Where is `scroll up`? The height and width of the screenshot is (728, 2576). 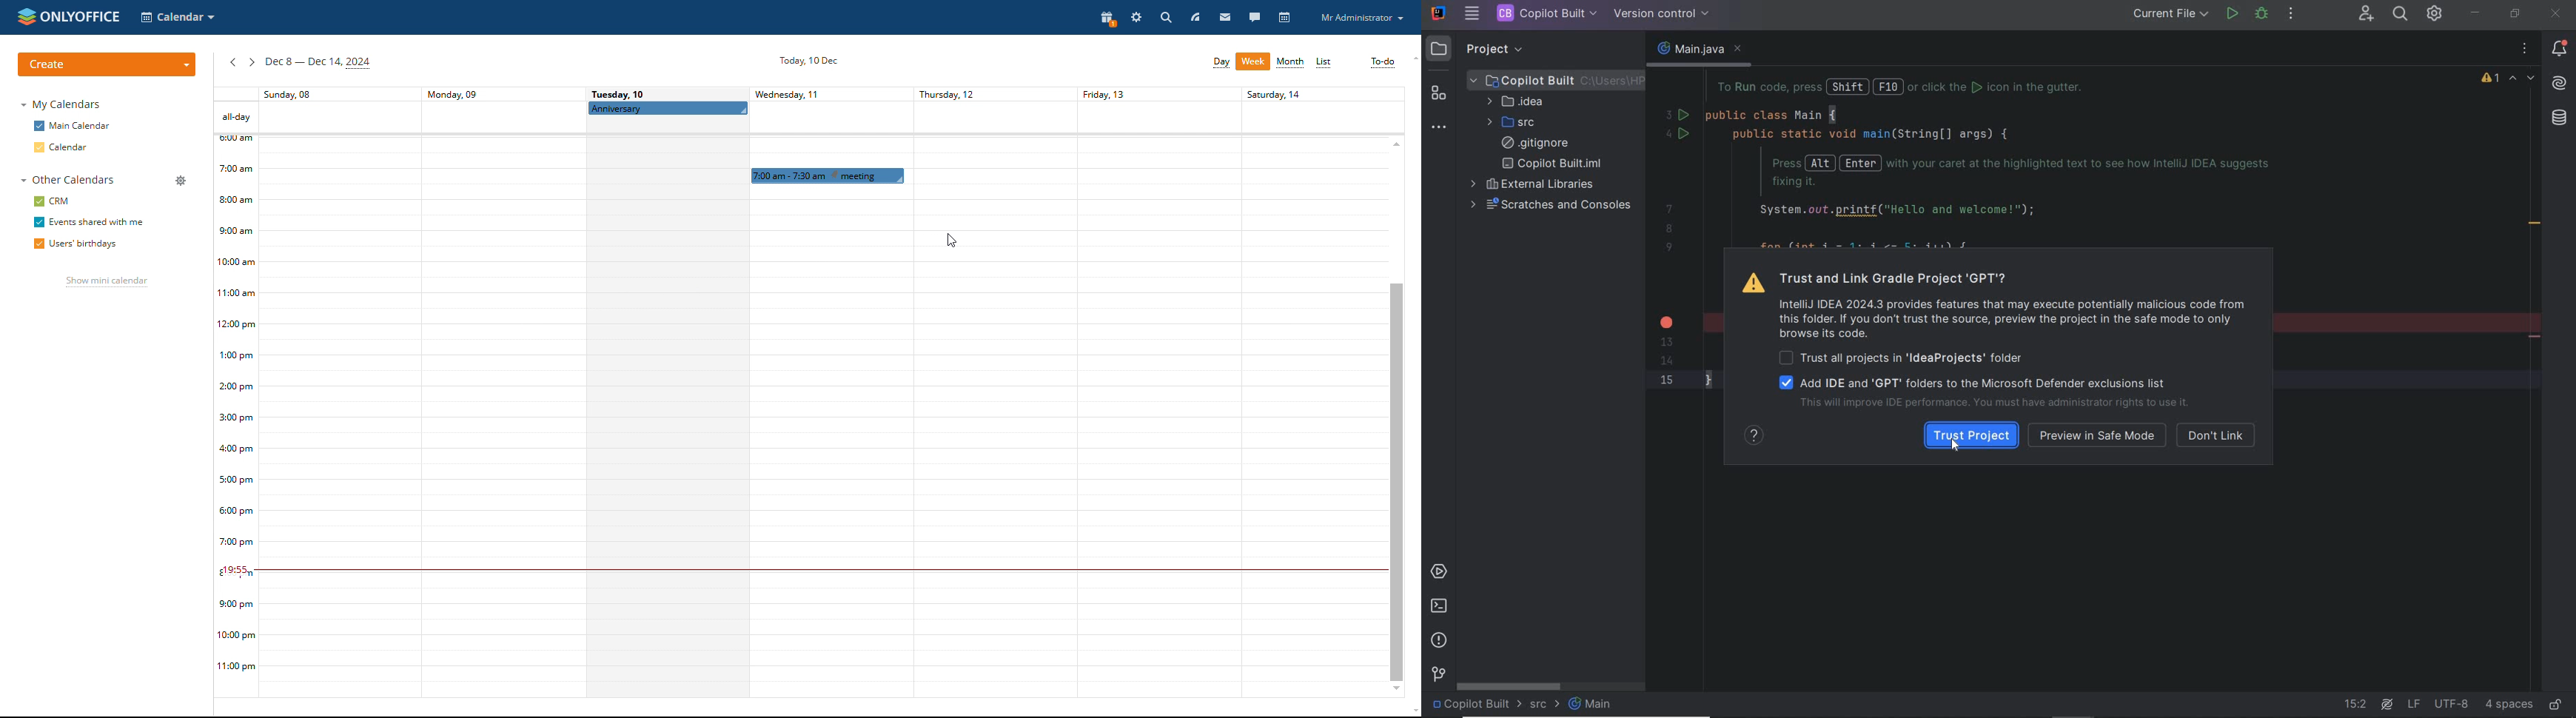 scroll up is located at coordinates (1412, 58).